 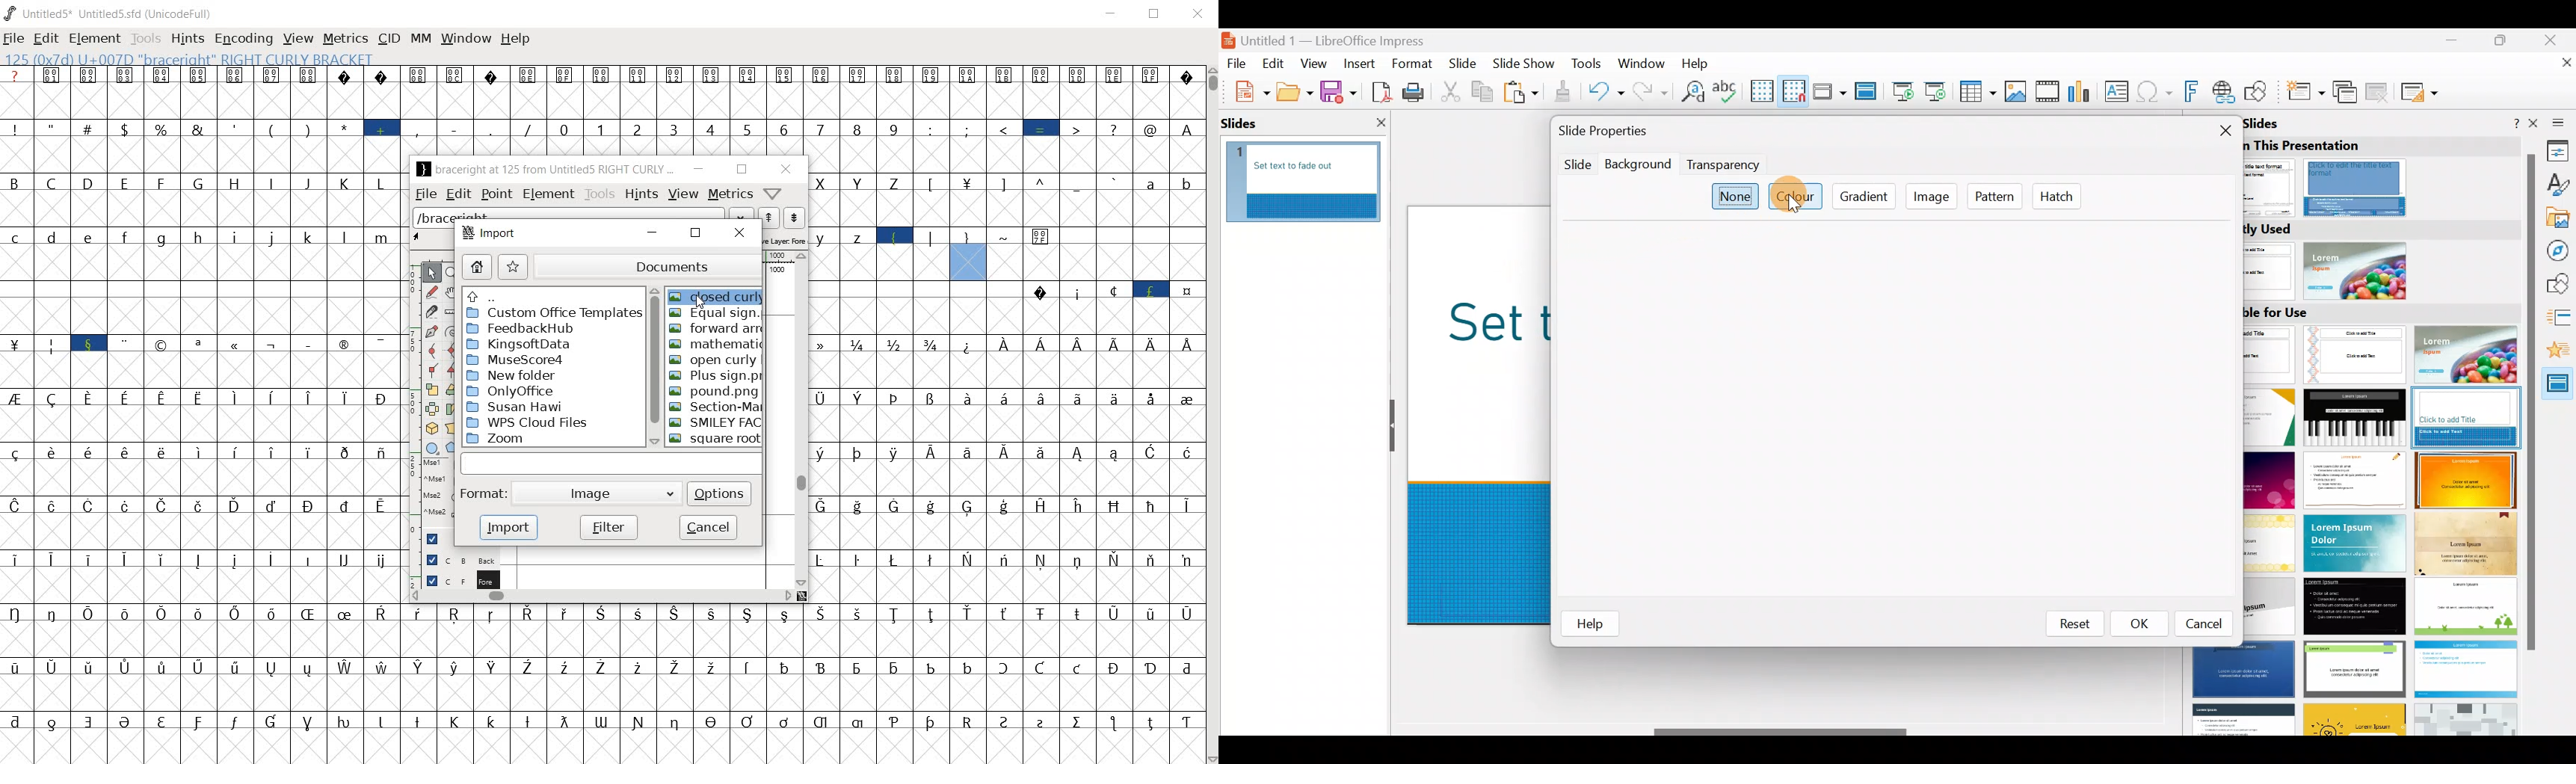 I want to click on Find and replace, so click(x=1690, y=91).